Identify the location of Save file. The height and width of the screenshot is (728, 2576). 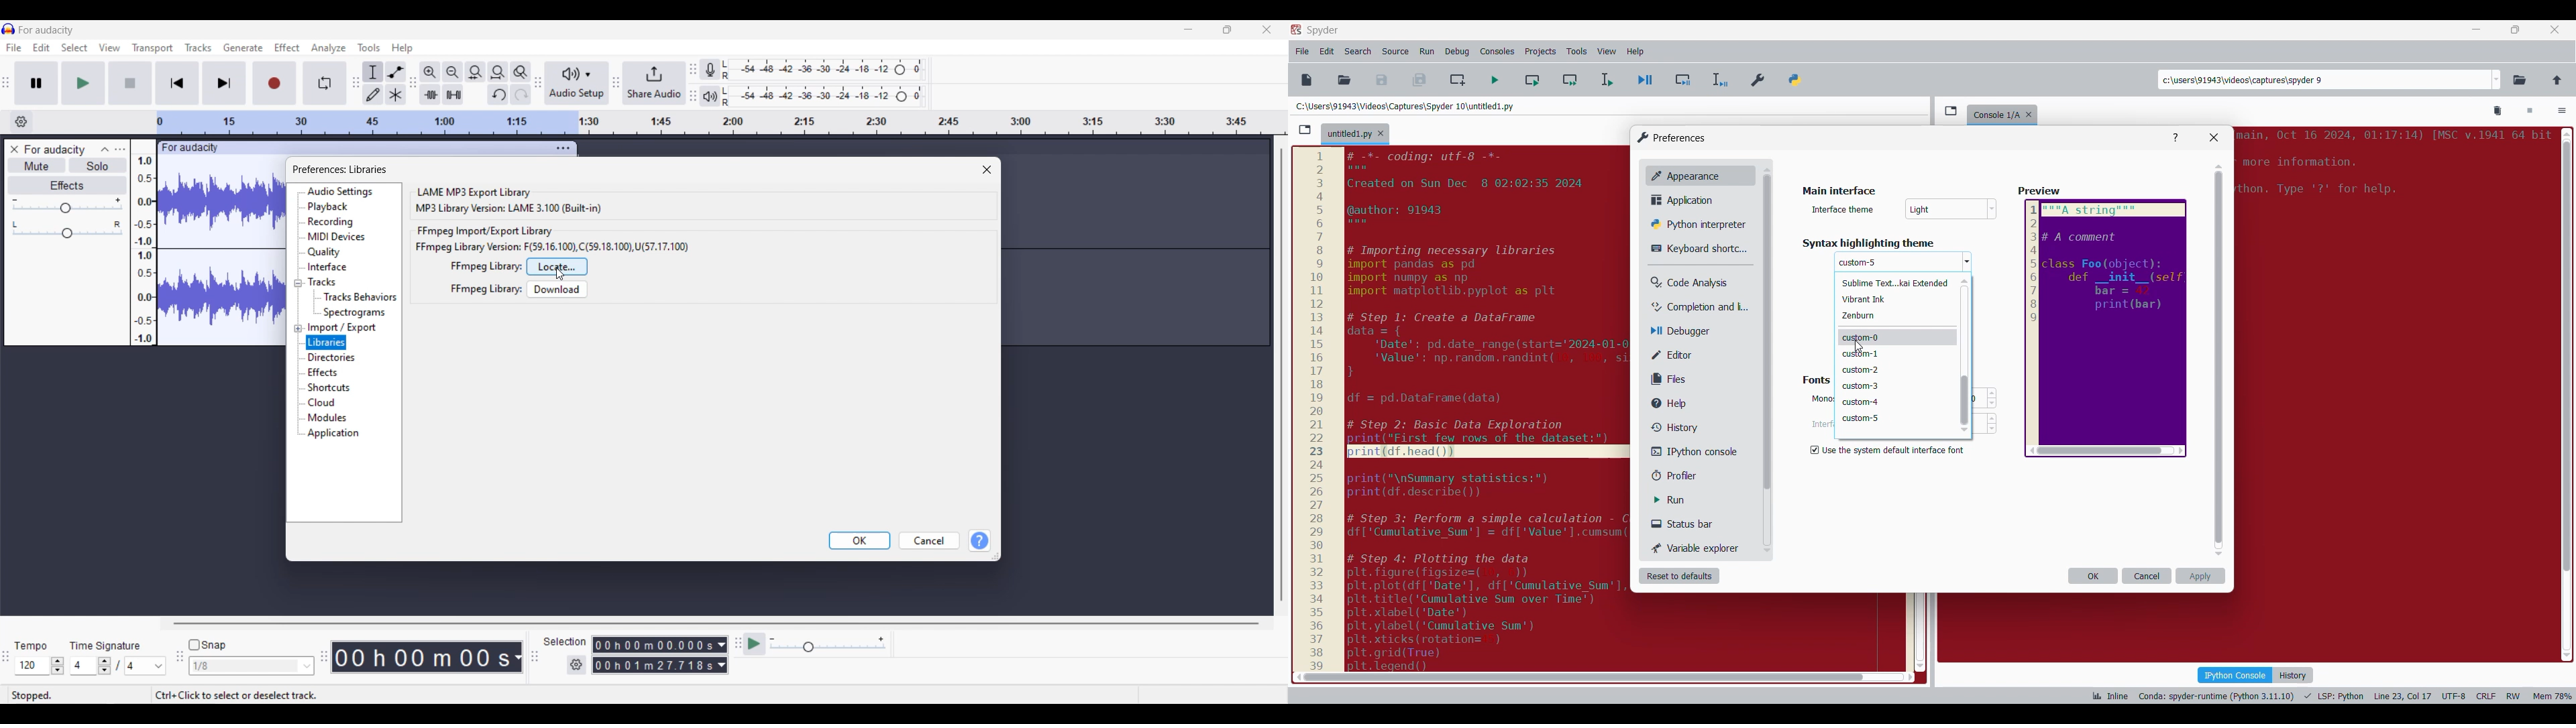
(1383, 80).